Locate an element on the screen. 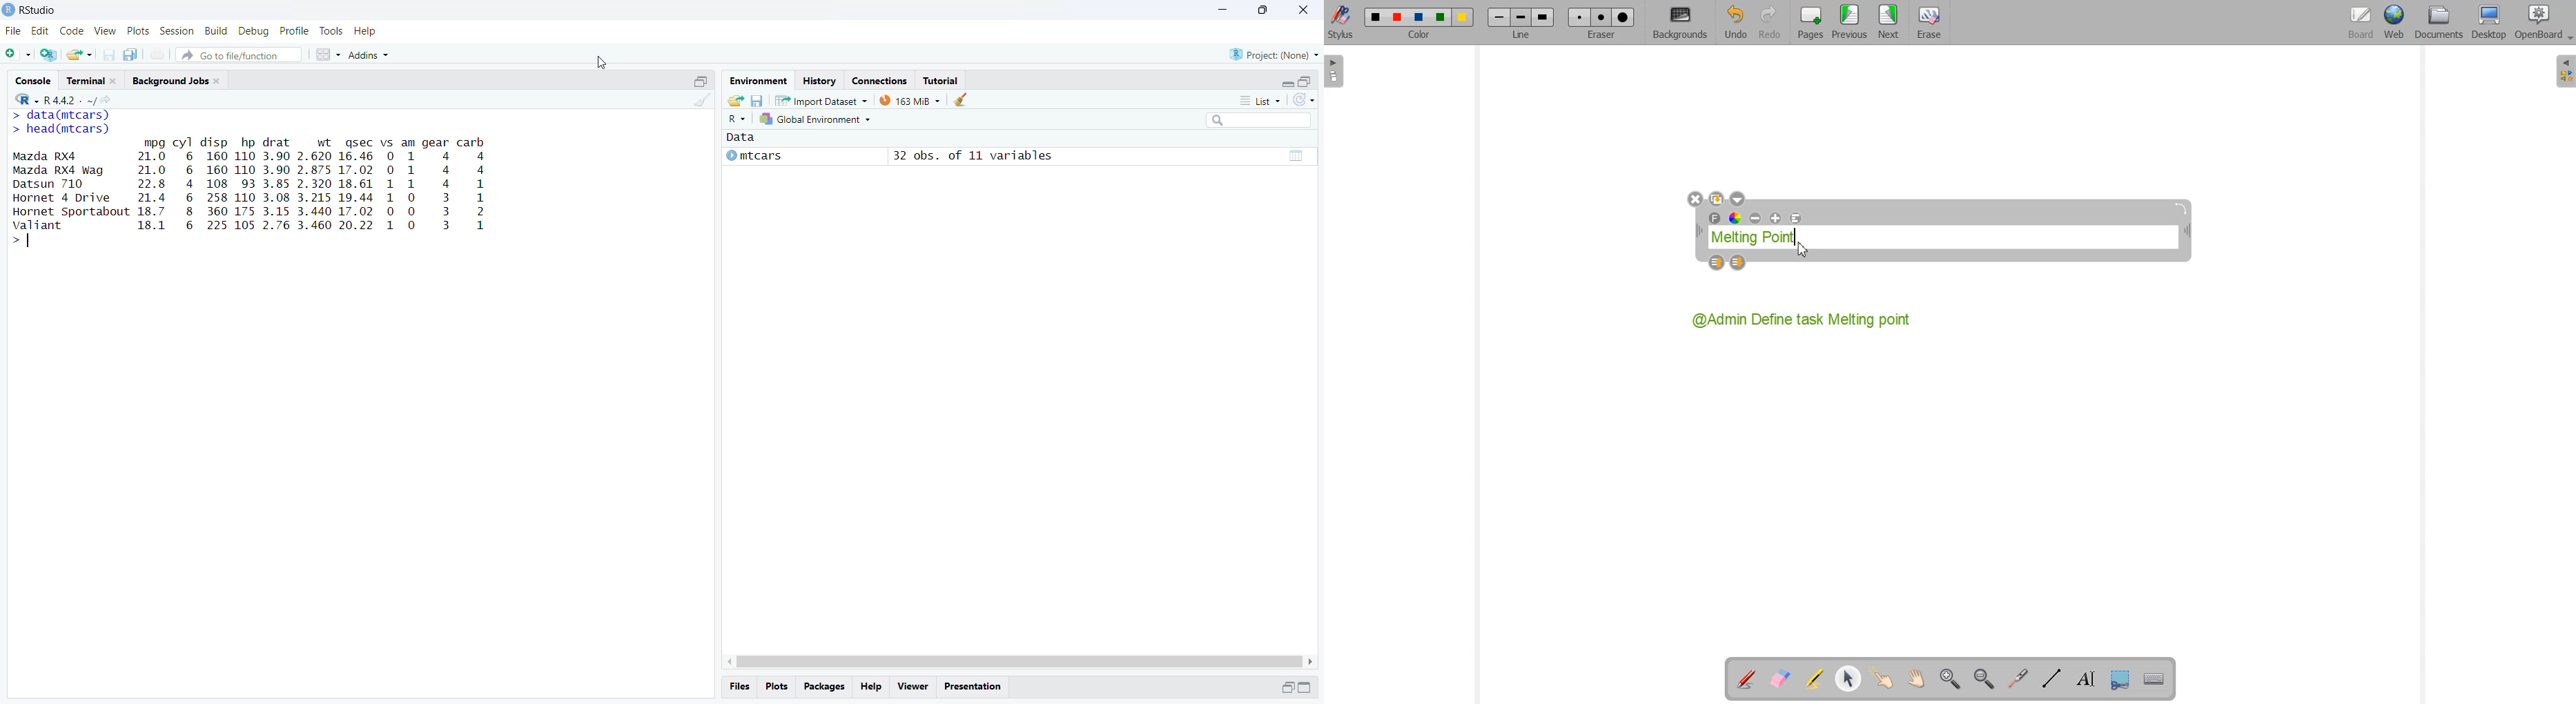 The image size is (2576, 728). Cursor is located at coordinates (1803, 251).